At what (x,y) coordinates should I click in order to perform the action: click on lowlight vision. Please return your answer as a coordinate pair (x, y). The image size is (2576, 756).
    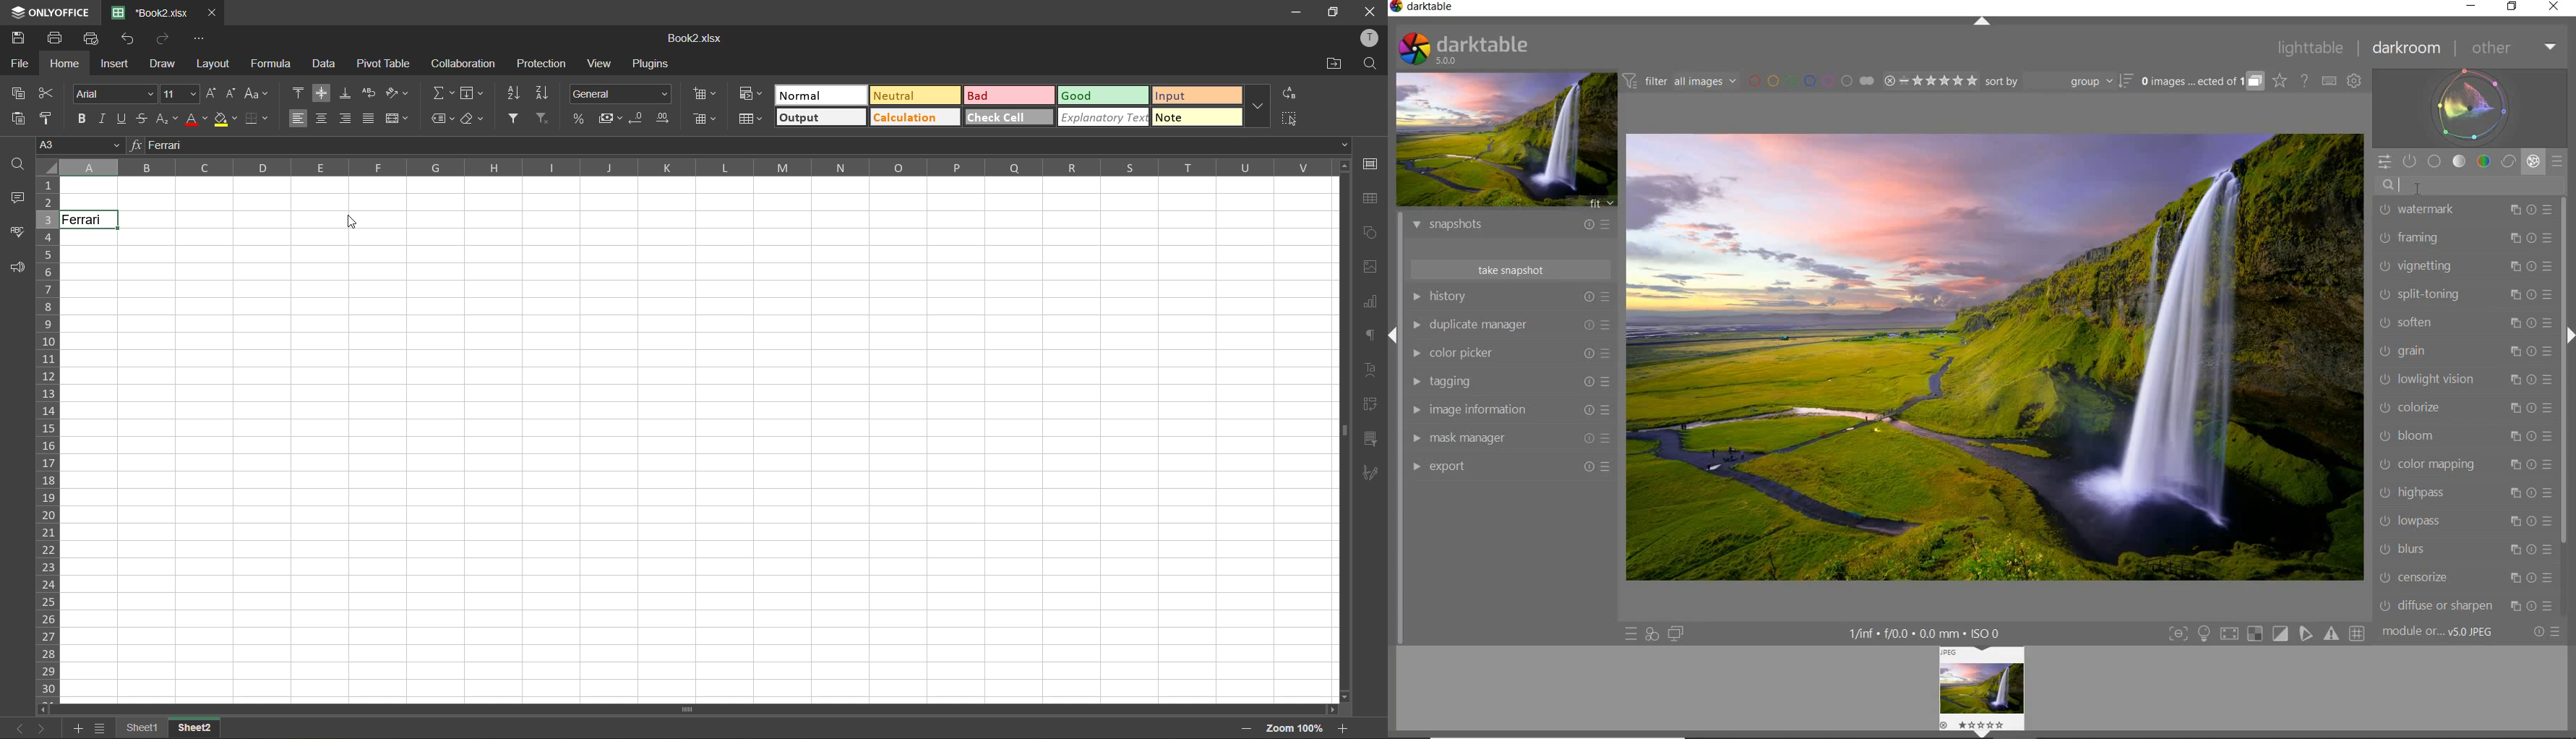
    Looking at the image, I should click on (2465, 380).